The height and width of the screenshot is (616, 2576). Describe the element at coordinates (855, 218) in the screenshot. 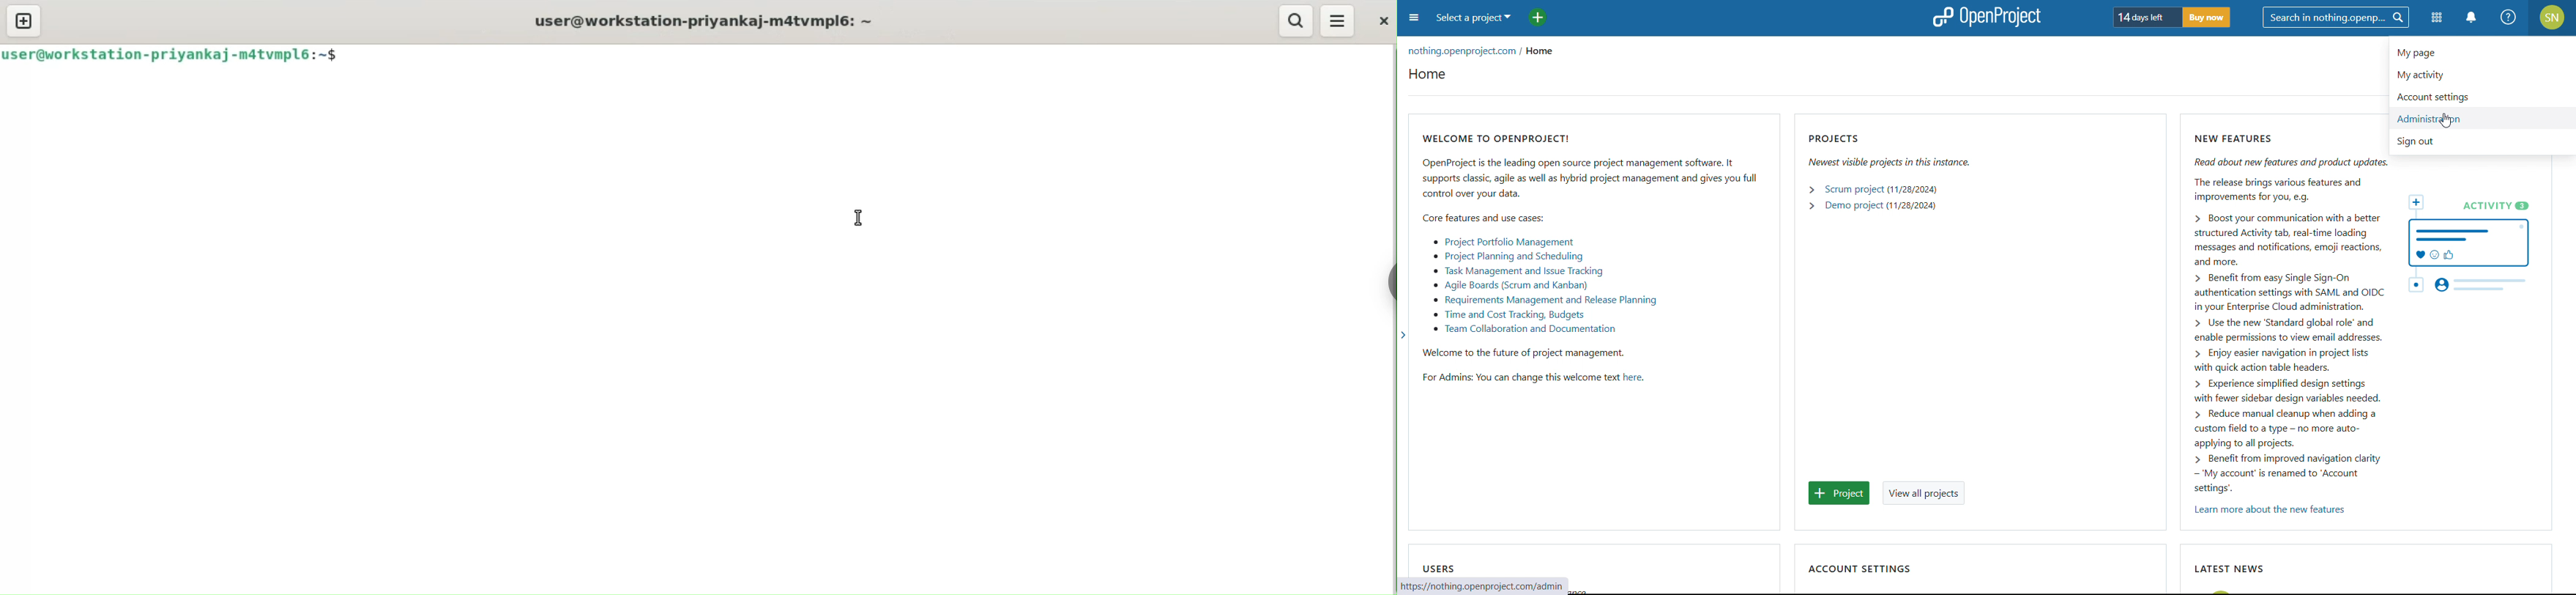

I see `cursor` at that location.